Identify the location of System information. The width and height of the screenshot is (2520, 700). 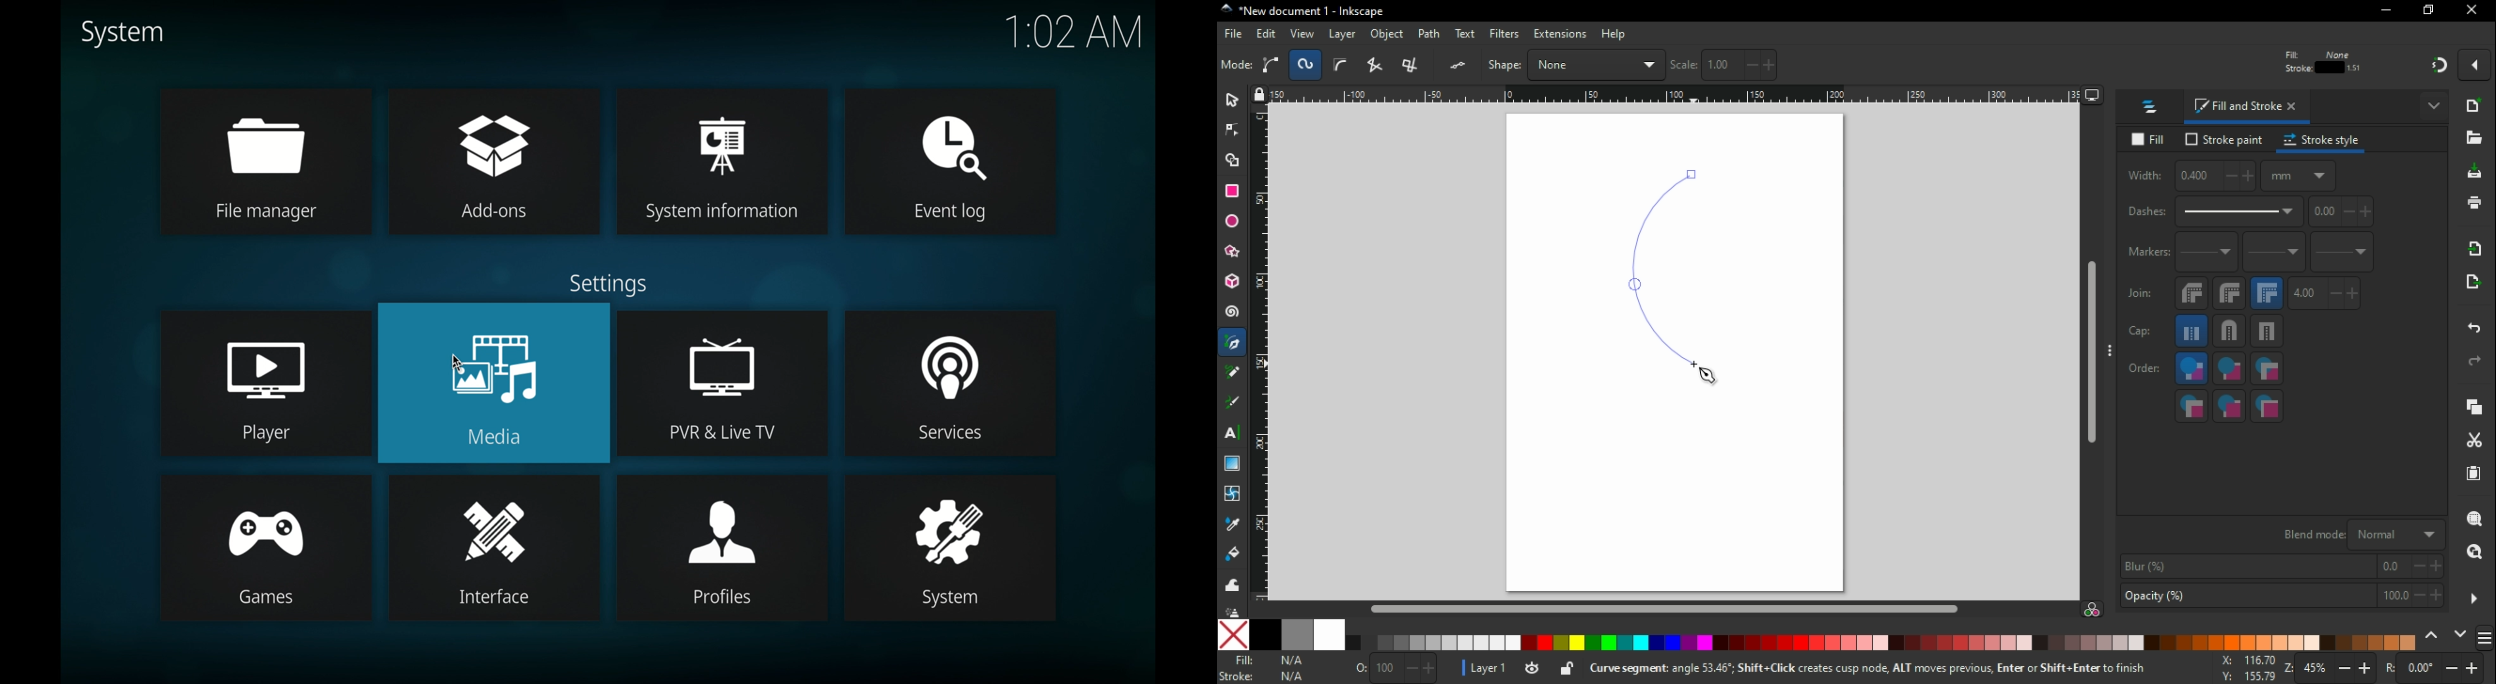
(724, 213).